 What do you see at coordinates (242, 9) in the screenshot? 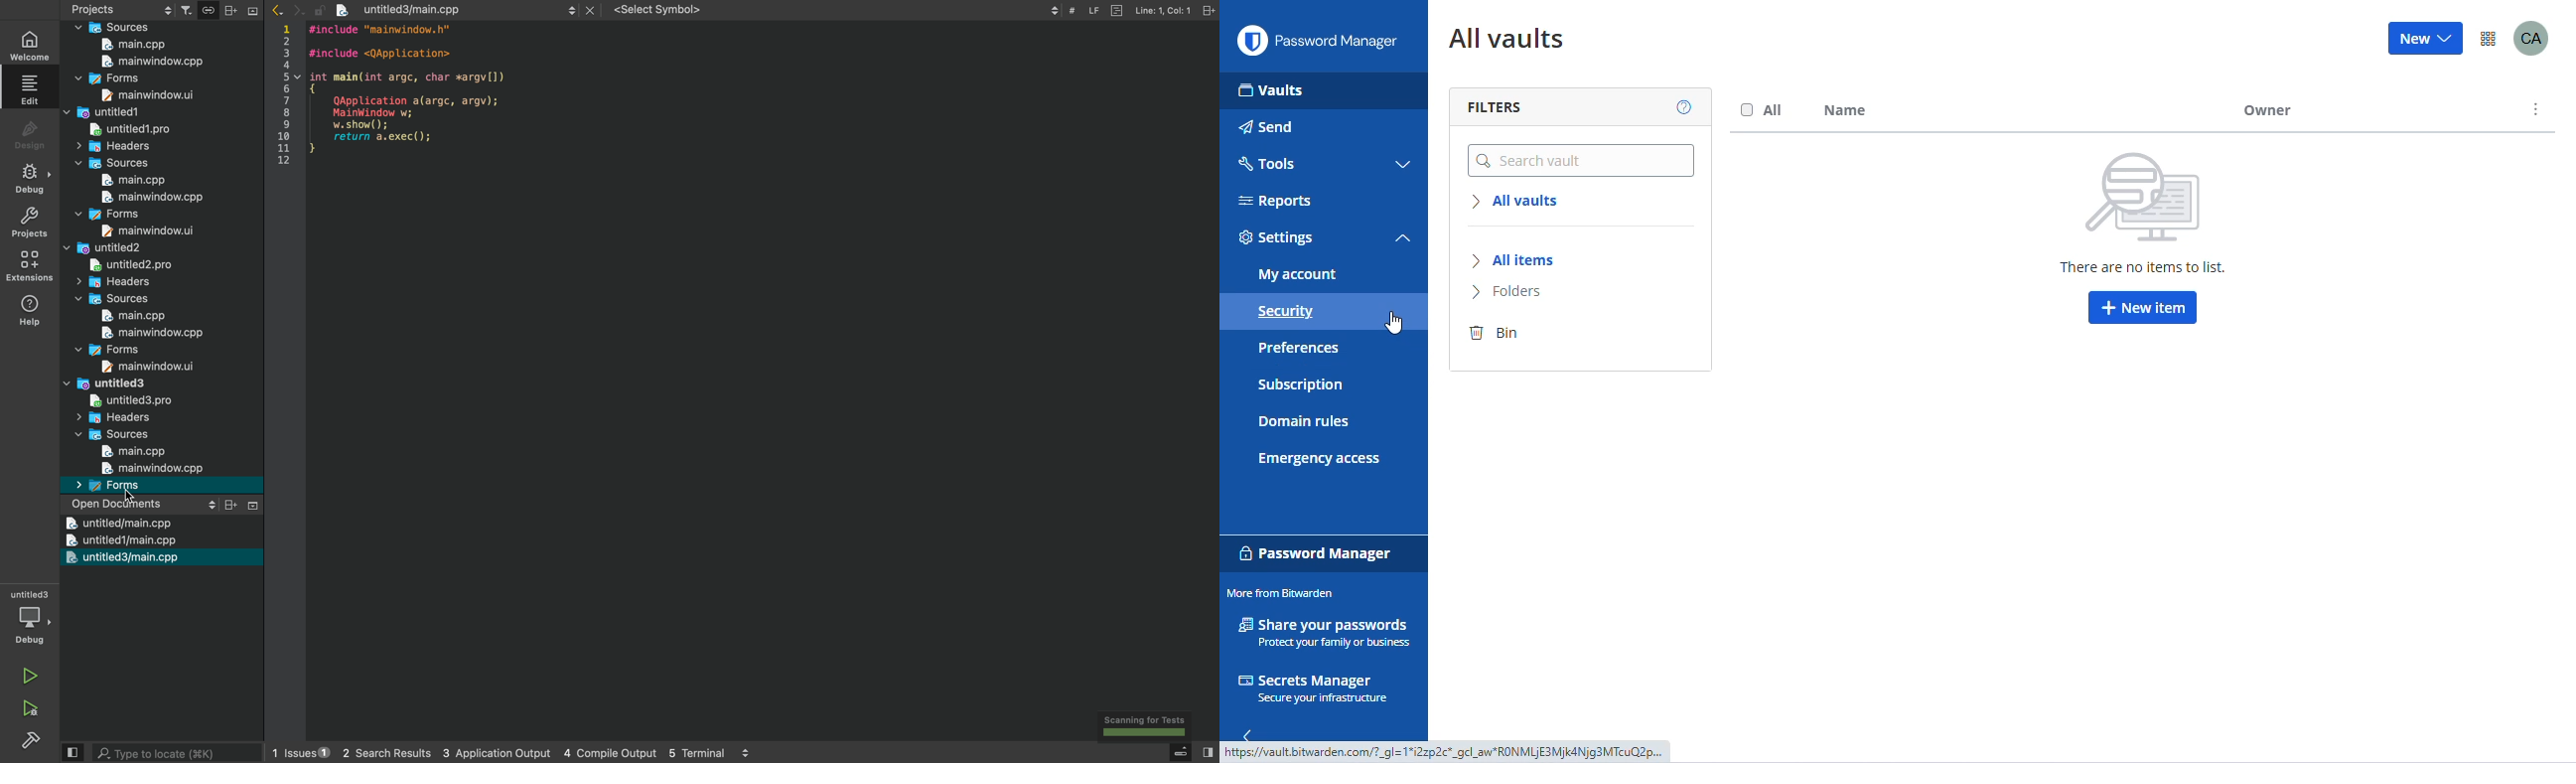
I see `projects` at bounding box center [242, 9].